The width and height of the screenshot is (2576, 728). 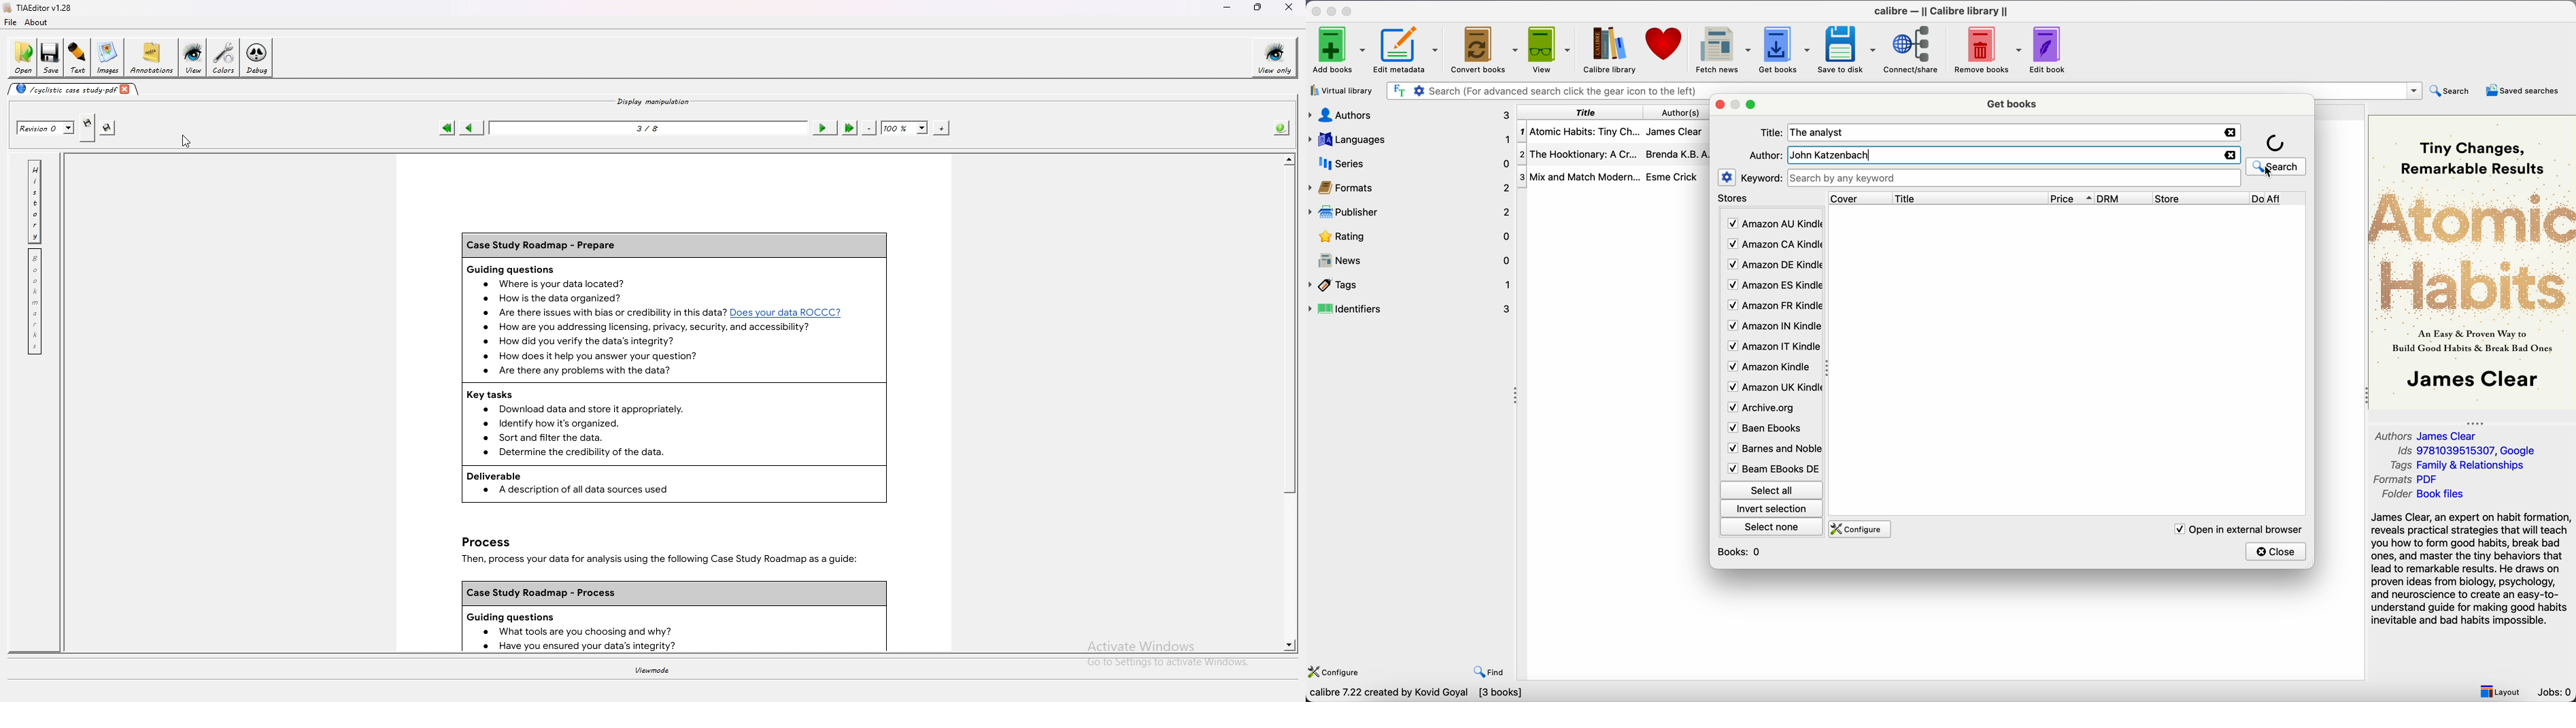 I want to click on configure, so click(x=1862, y=530).